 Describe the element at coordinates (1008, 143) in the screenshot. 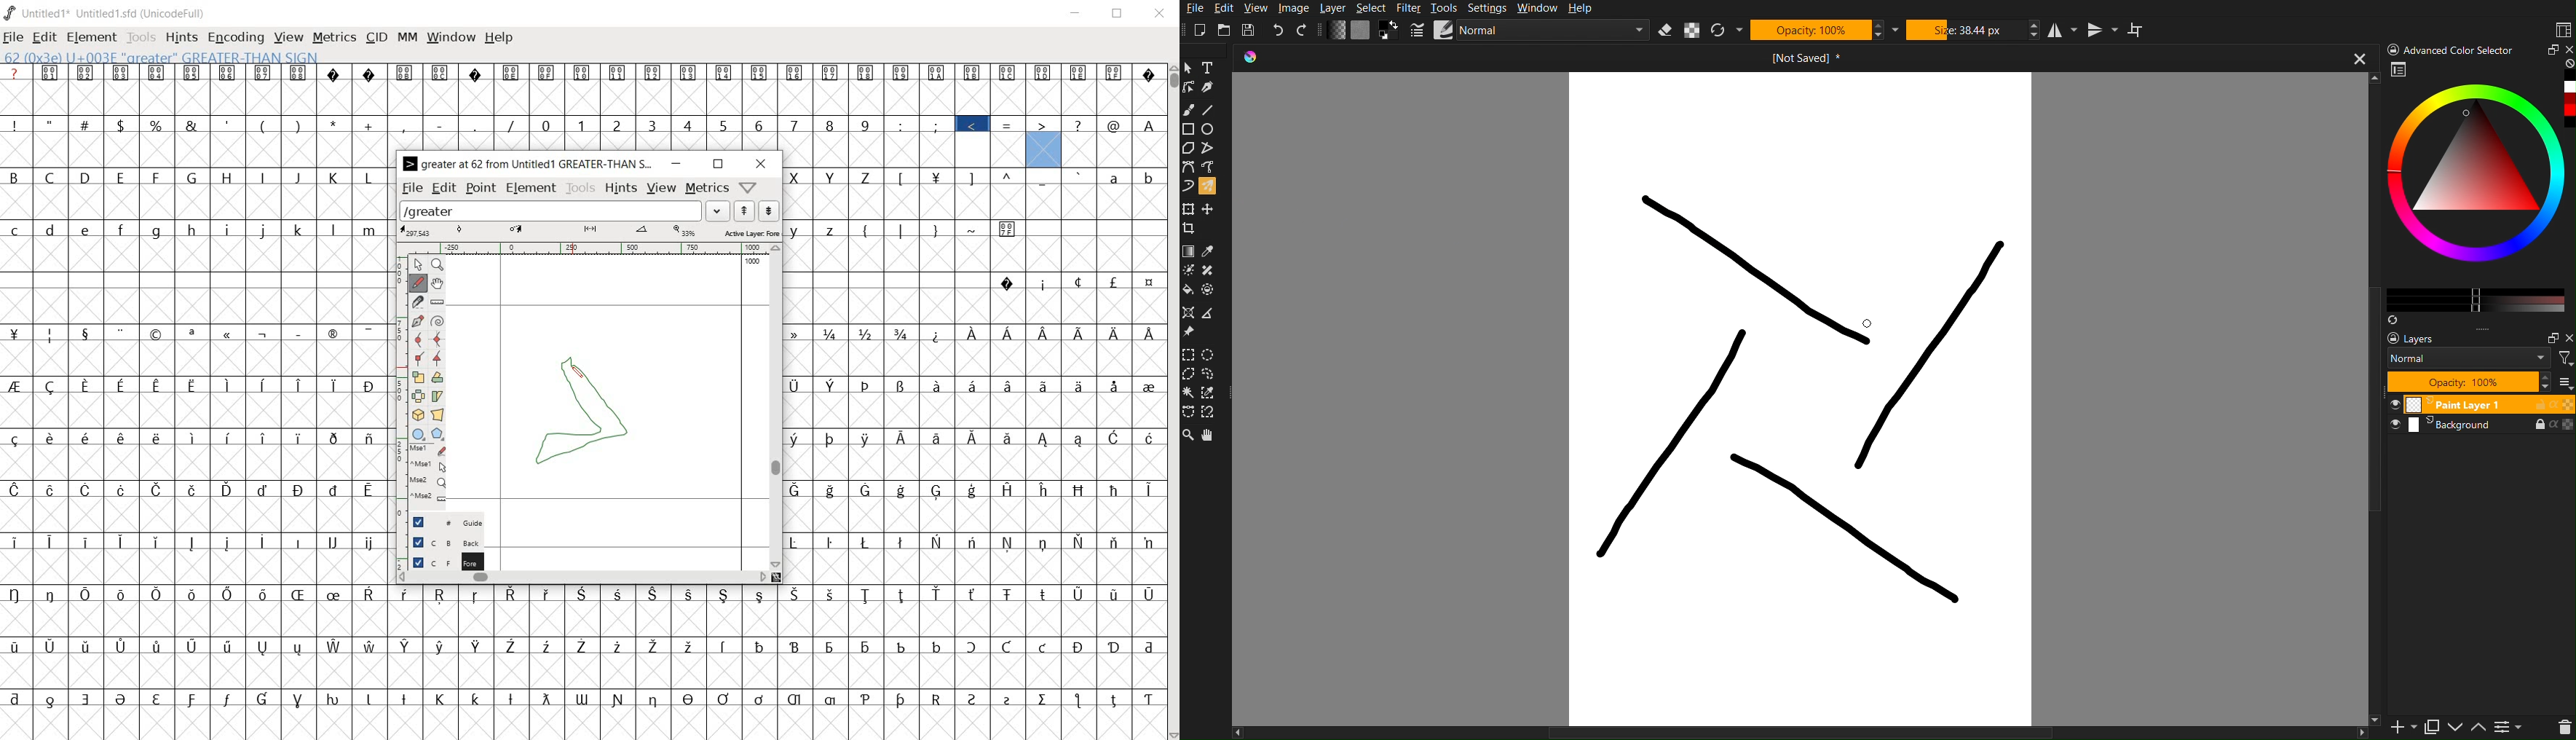

I see `glyps` at that location.